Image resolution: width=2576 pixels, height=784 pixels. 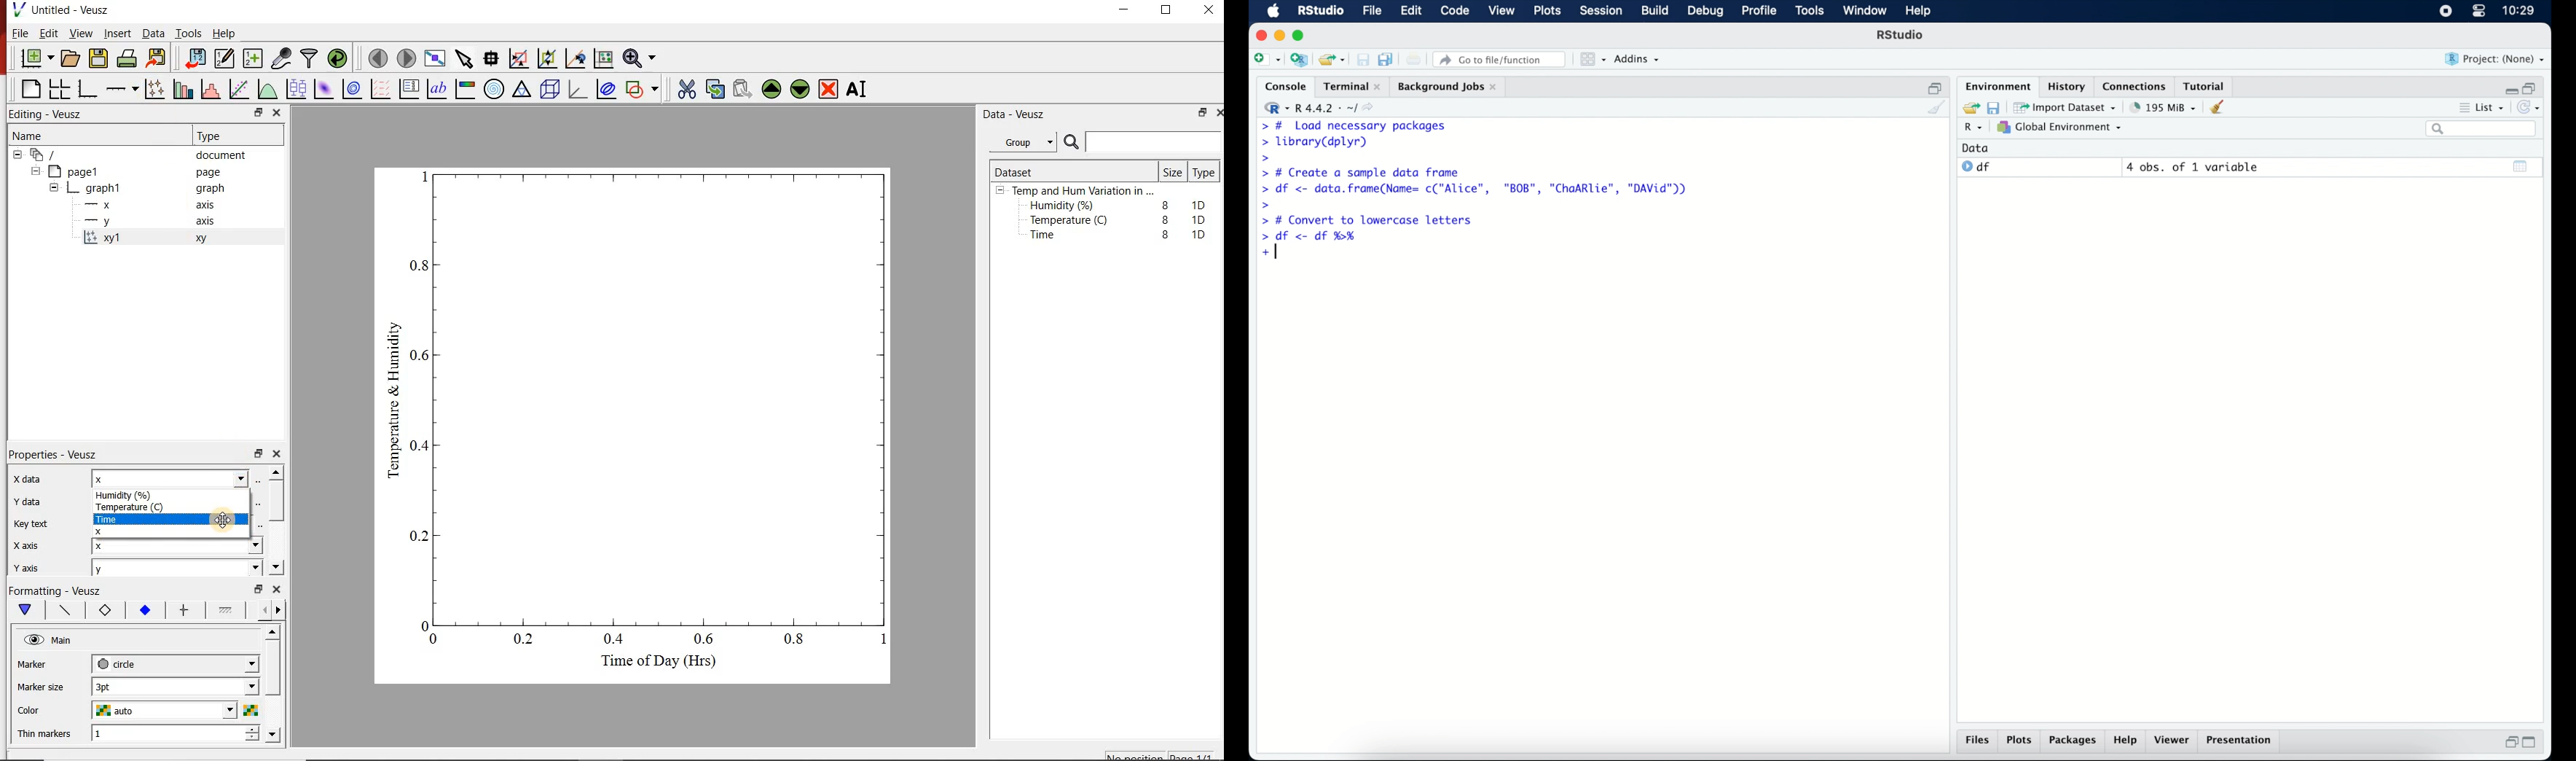 What do you see at coordinates (1363, 172) in the screenshot?
I see `> # Create a sample data frame]` at bounding box center [1363, 172].